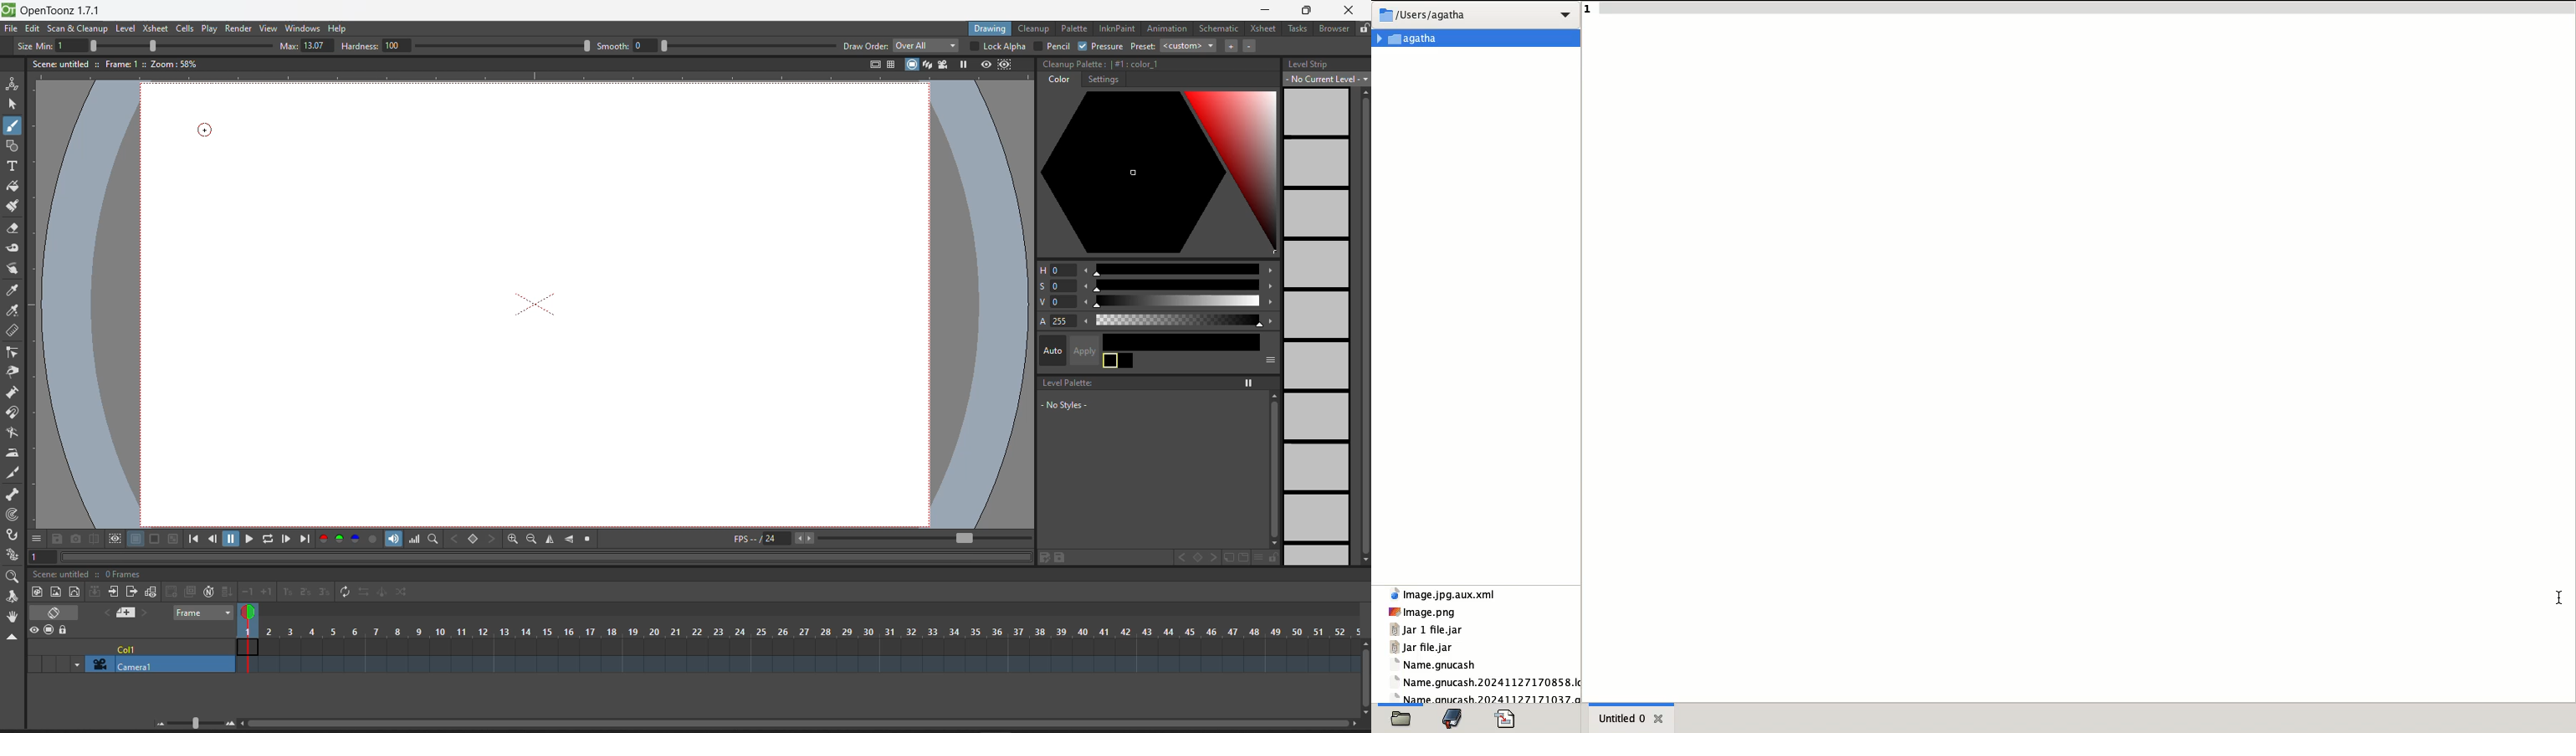  What do you see at coordinates (763, 537) in the screenshot?
I see `frames per second` at bounding box center [763, 537].